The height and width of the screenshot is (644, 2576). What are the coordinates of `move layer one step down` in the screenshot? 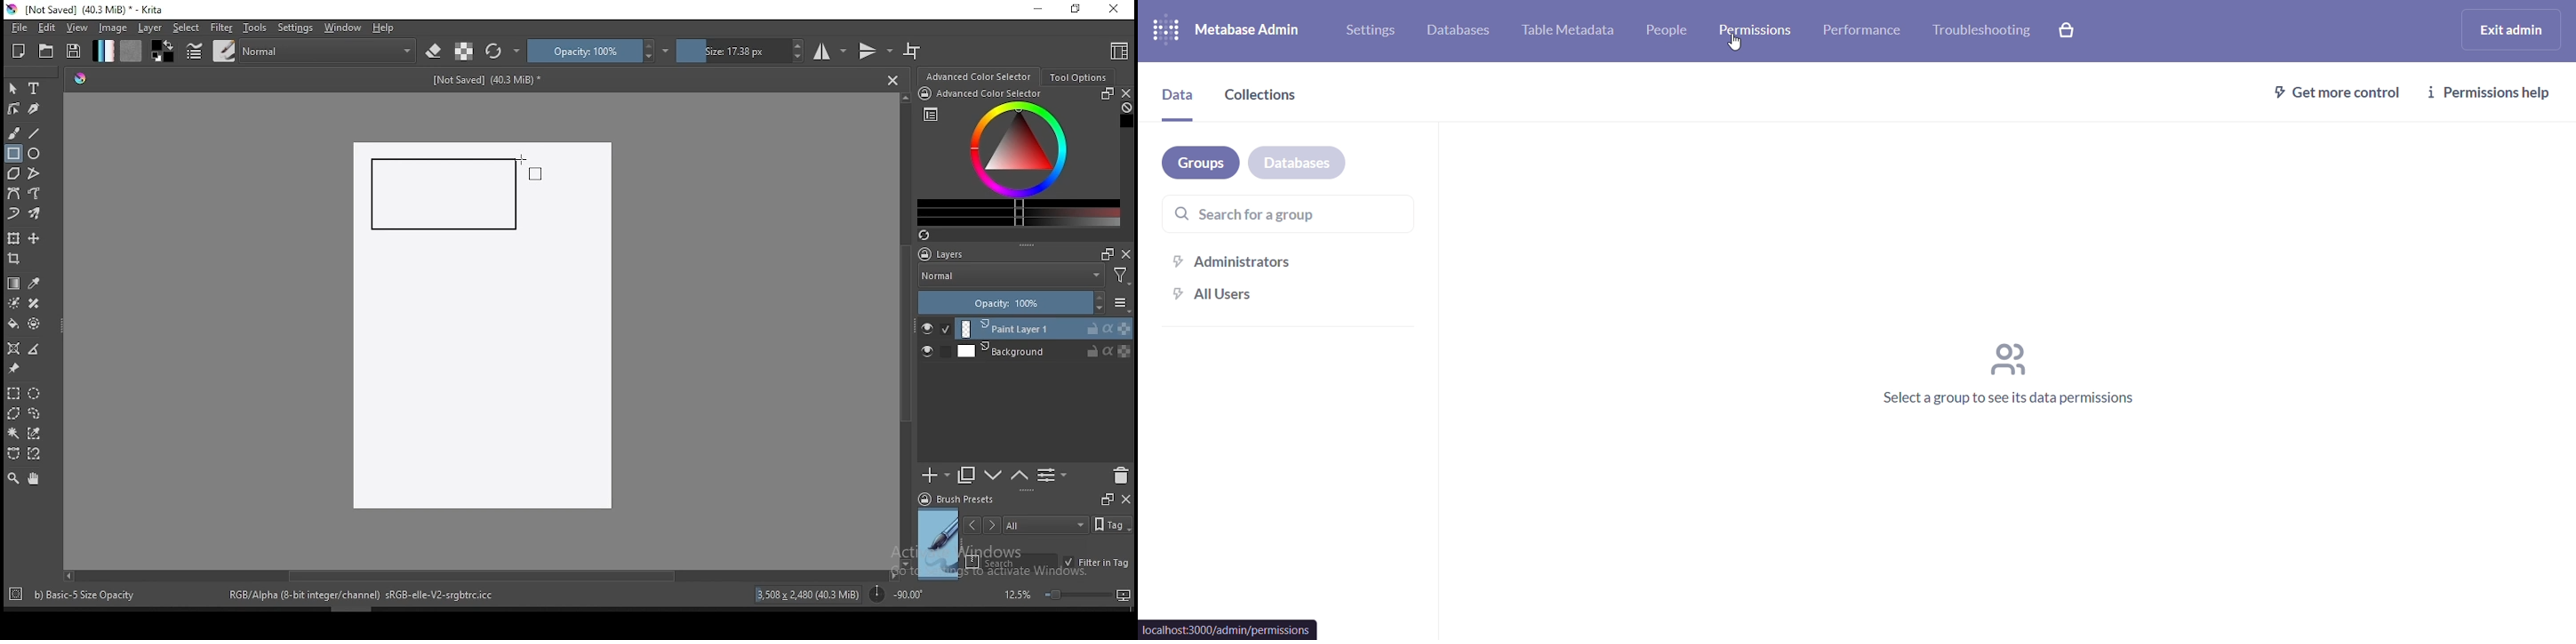 It's located at (1020, 476).